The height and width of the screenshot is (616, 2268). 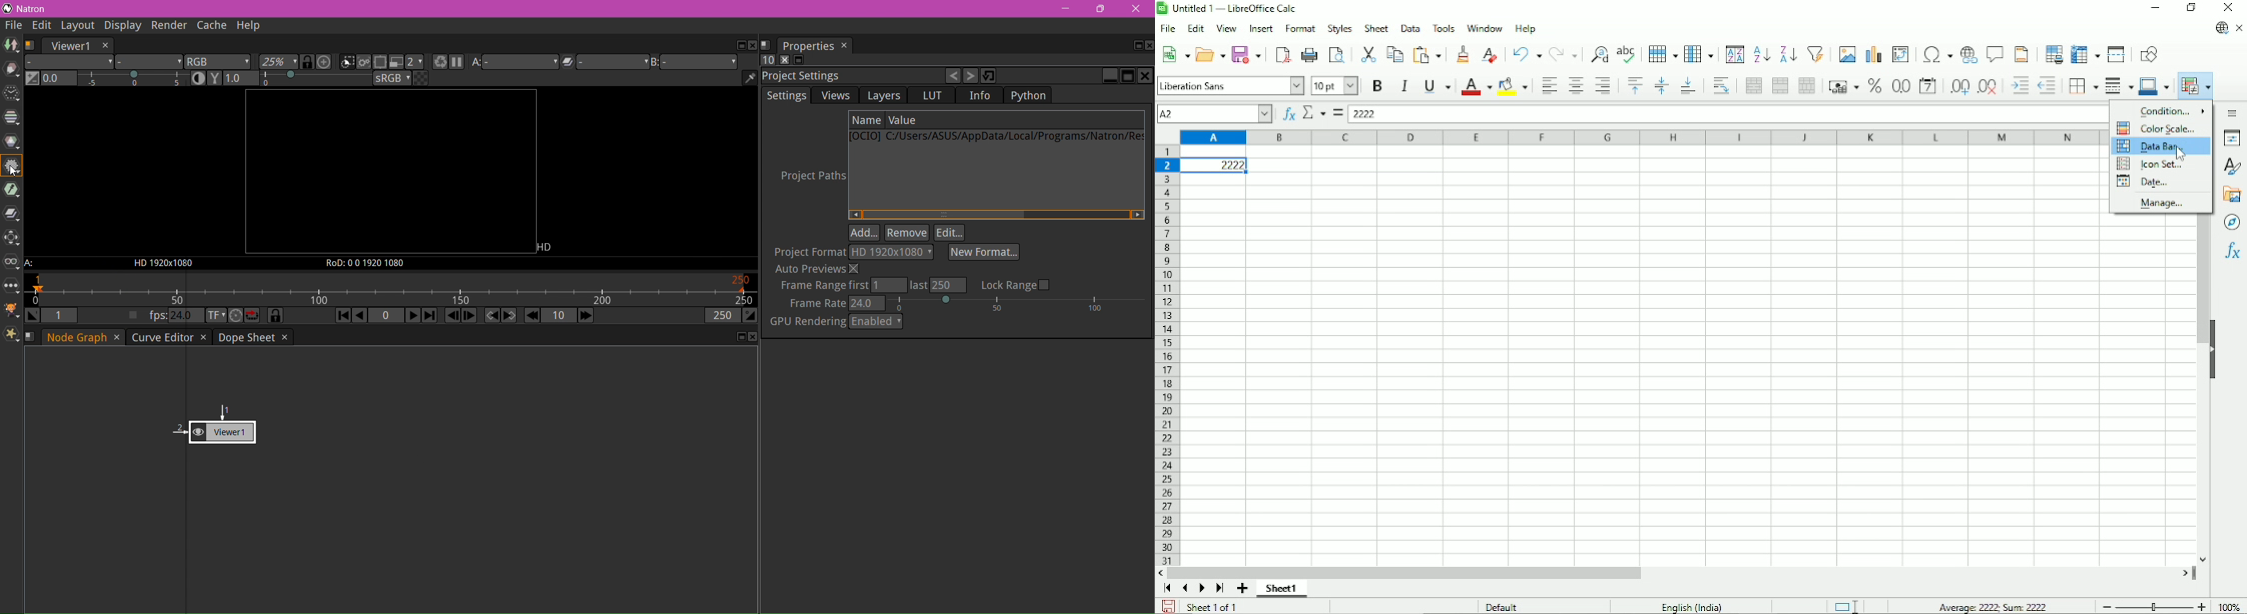 I want to click on Insert chart, so click(x=1872, y=53).